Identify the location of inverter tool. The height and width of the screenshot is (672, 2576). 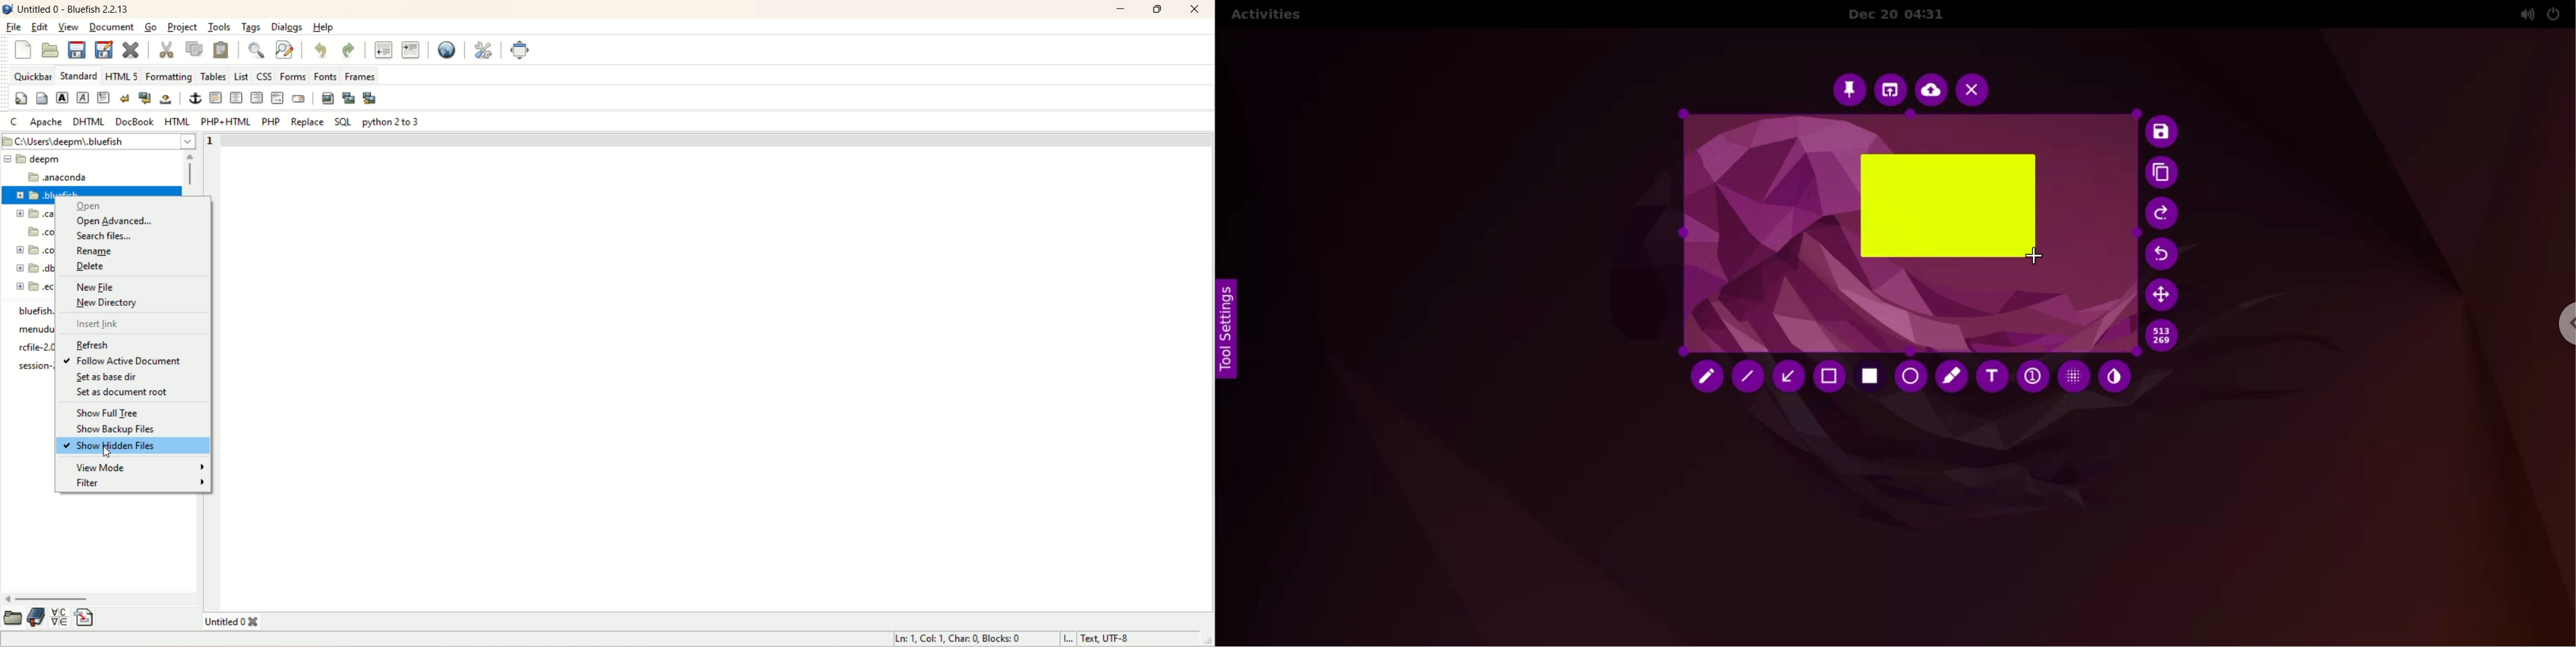
(2115, 376).